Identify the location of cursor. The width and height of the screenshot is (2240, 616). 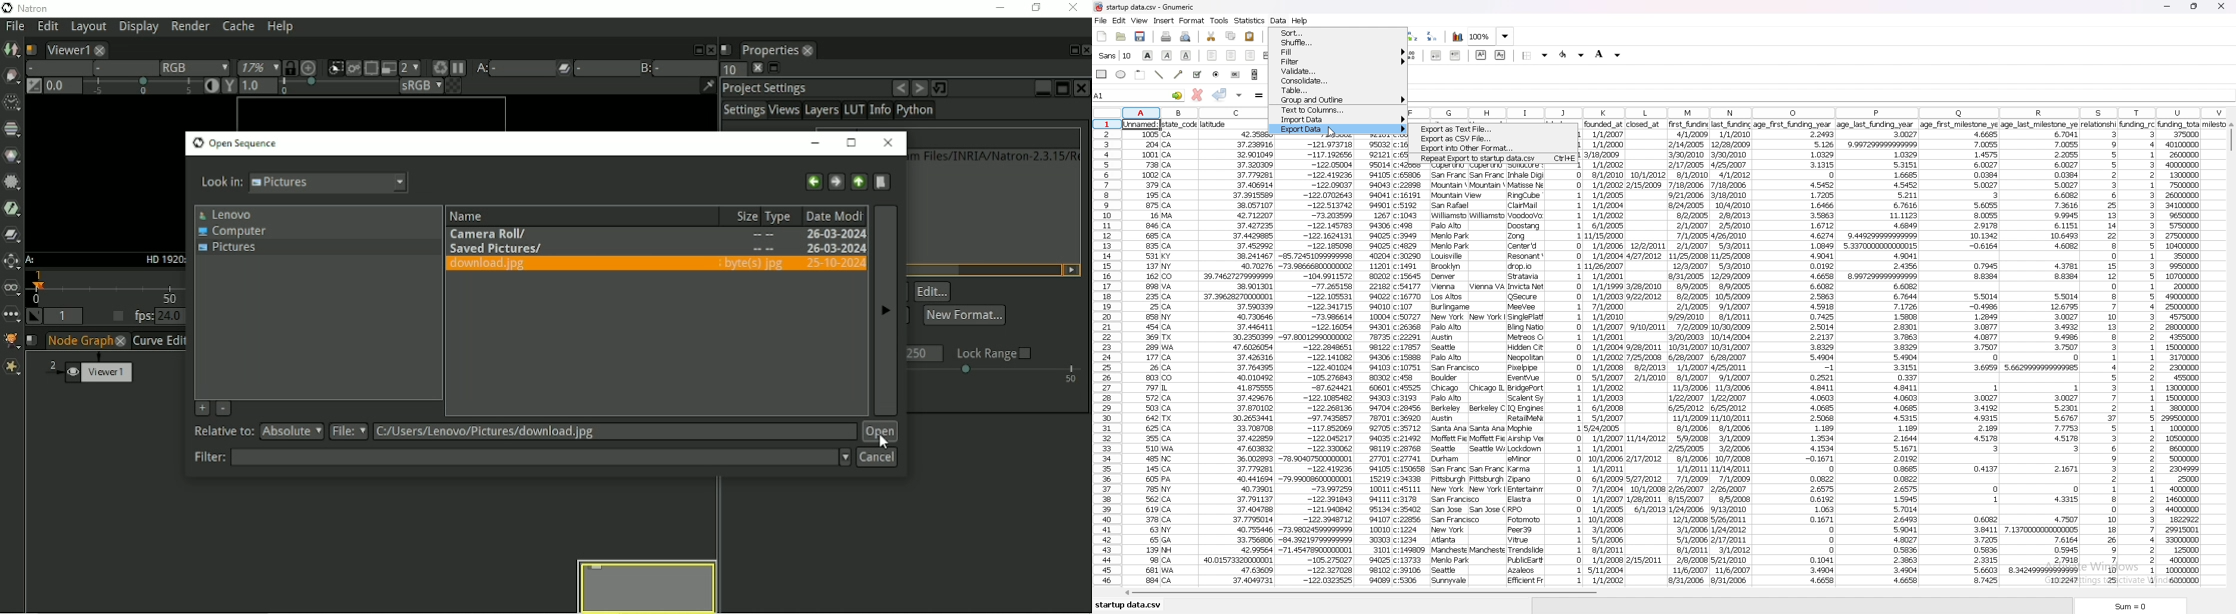
(1334, 131).